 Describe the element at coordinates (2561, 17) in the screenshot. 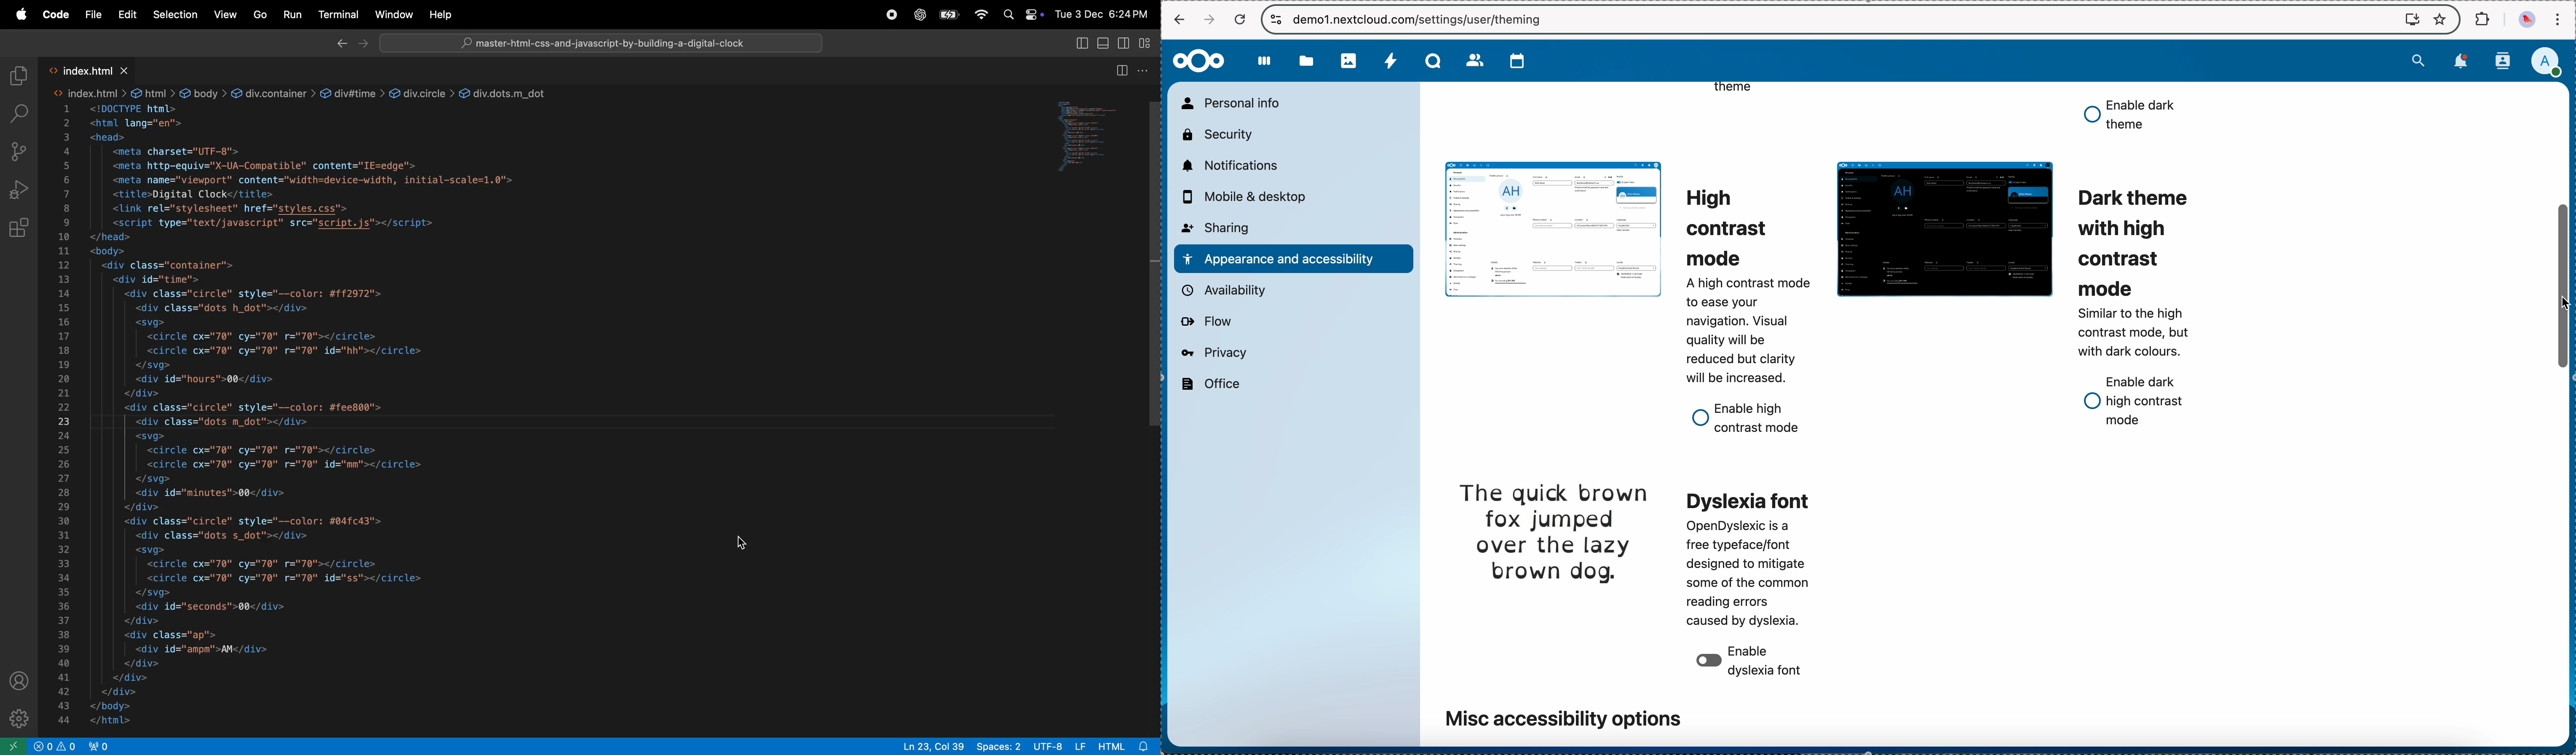

I see `customize and control Google Chrome` at that location.